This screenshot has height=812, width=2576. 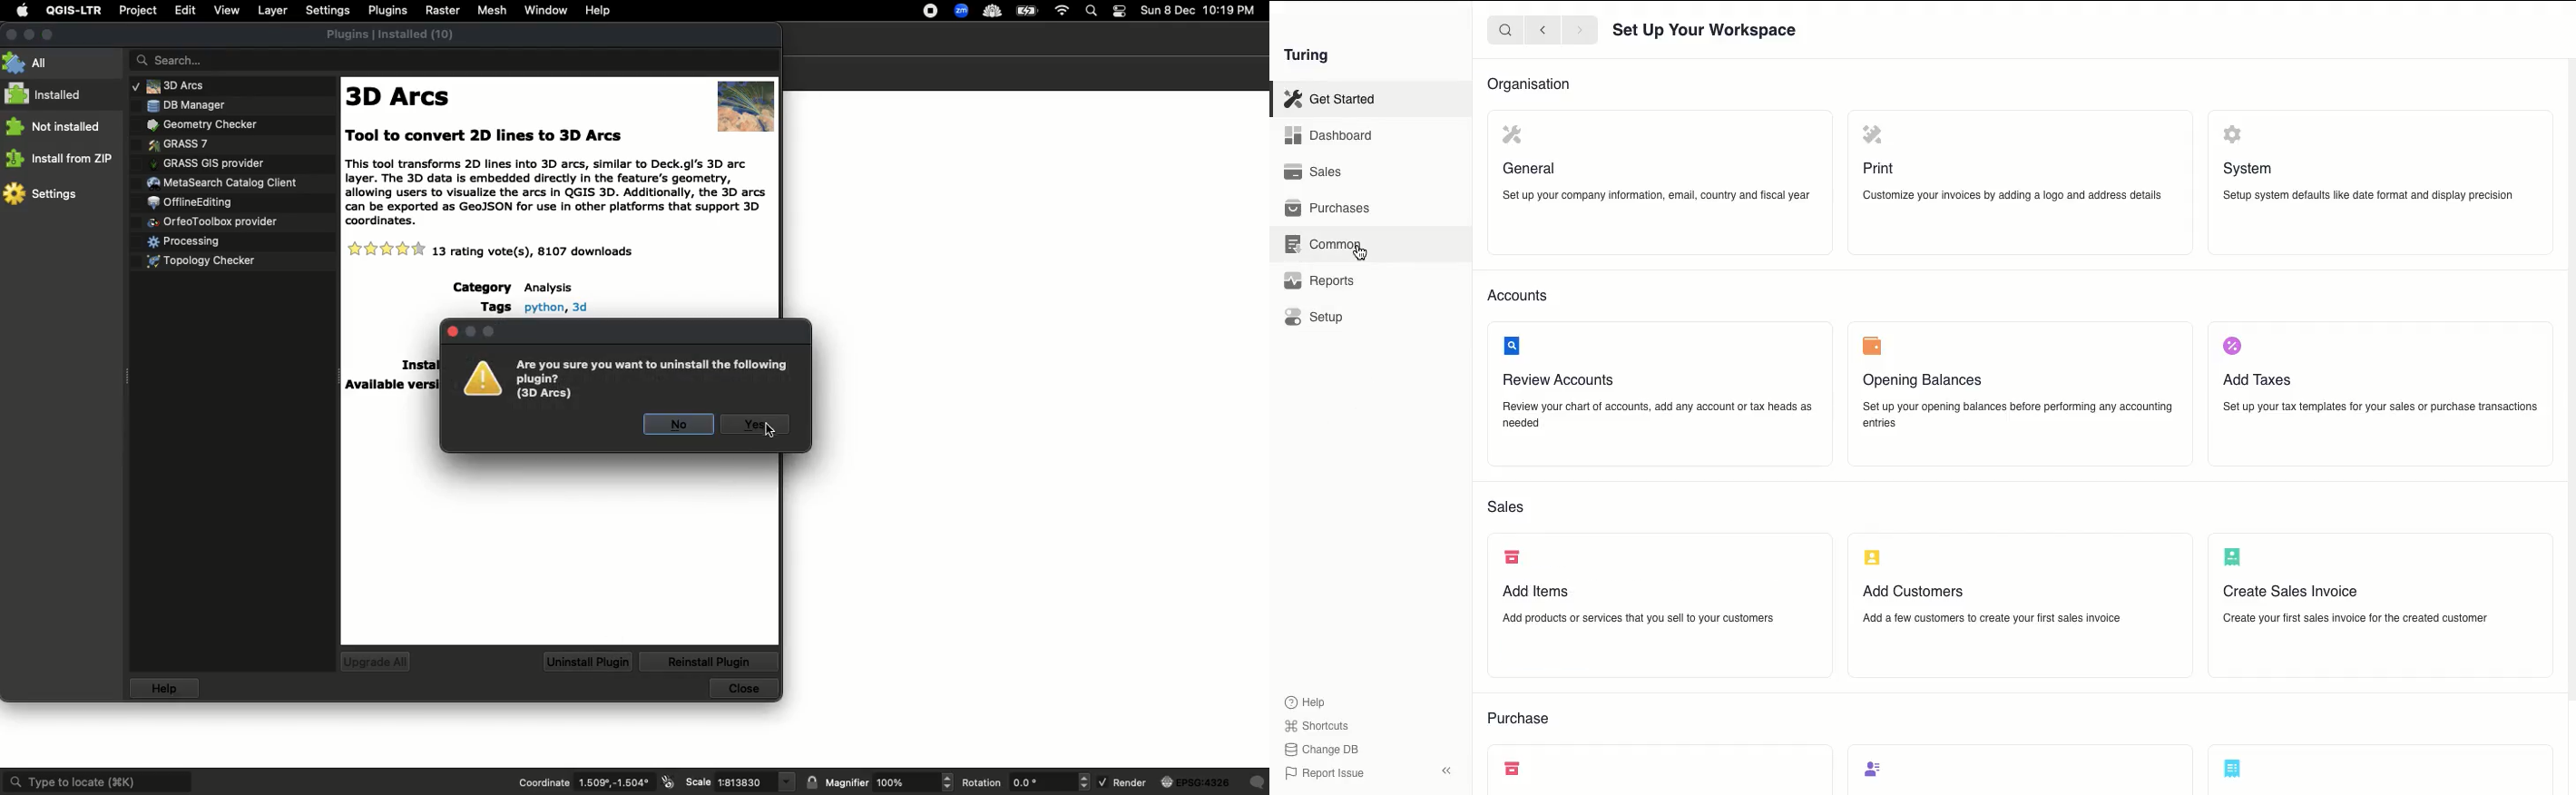 I want to click on Setup, so click(x=1318, y=318).